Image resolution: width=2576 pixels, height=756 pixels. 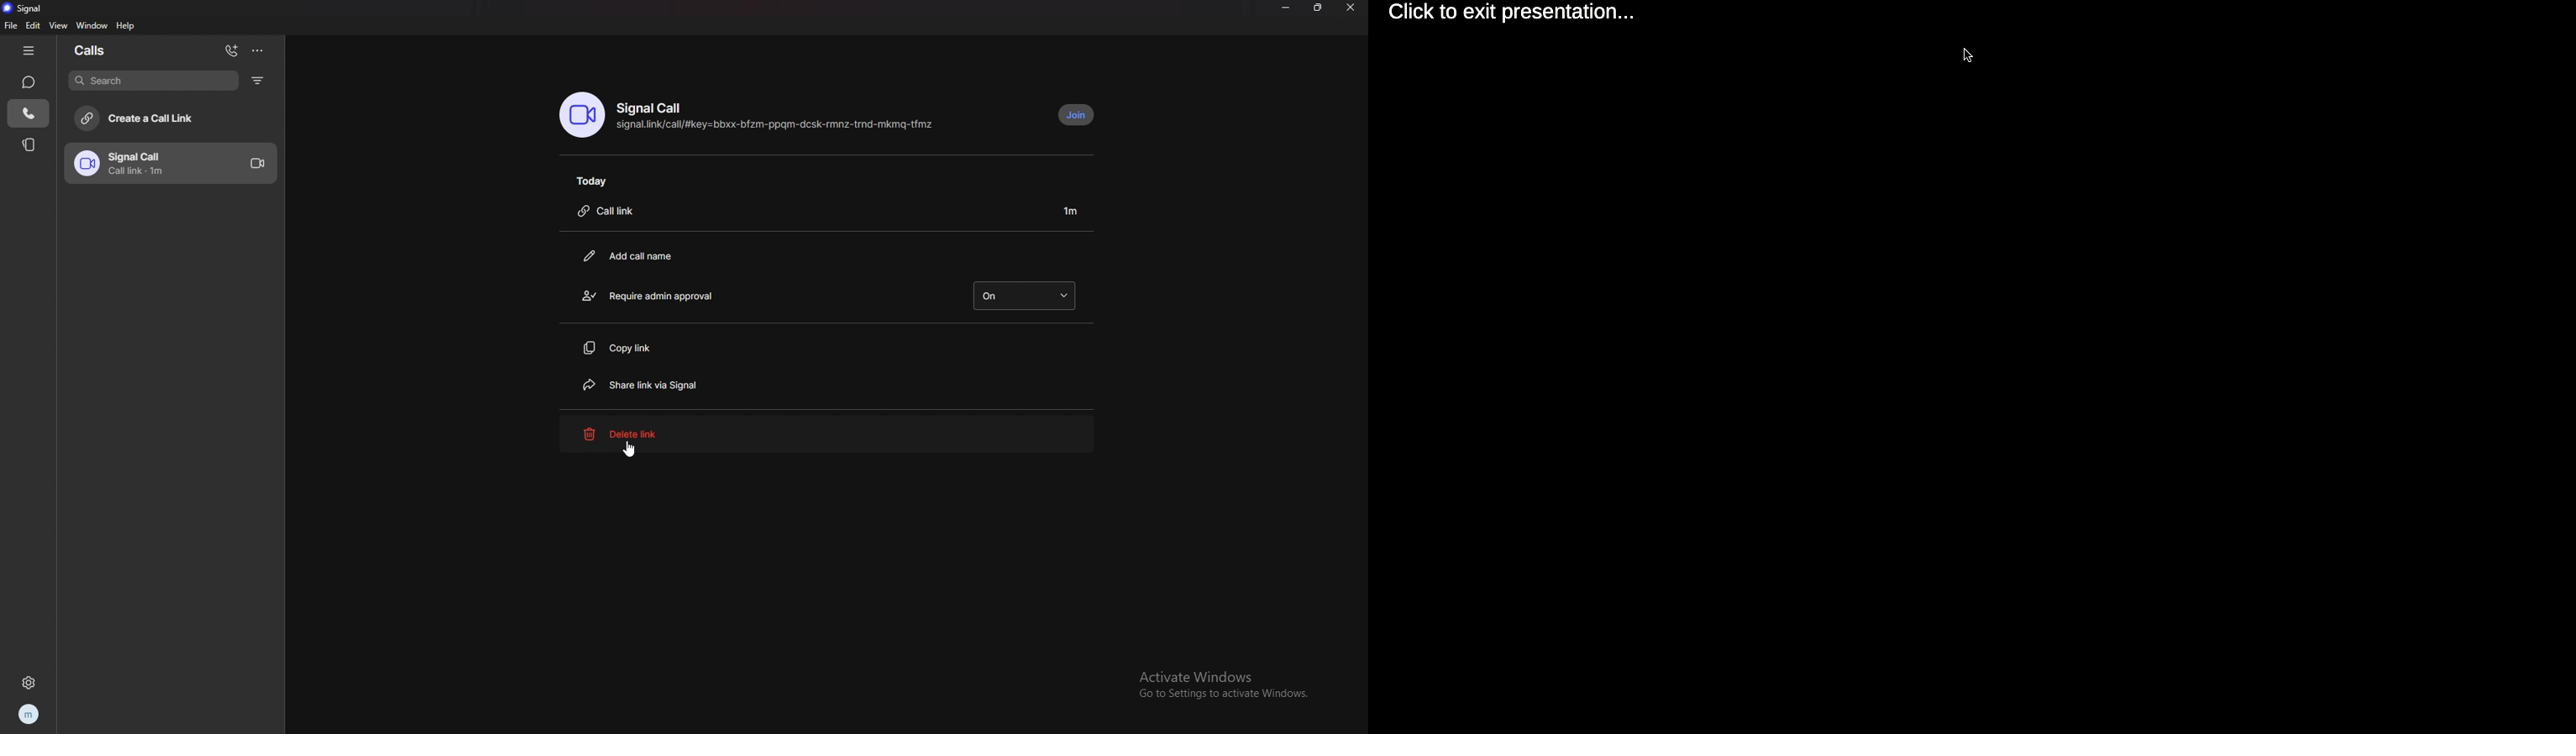 What do you see at coordinates (28, 115) in the screenshot?
I see `call` at bounding box center [28, 115].